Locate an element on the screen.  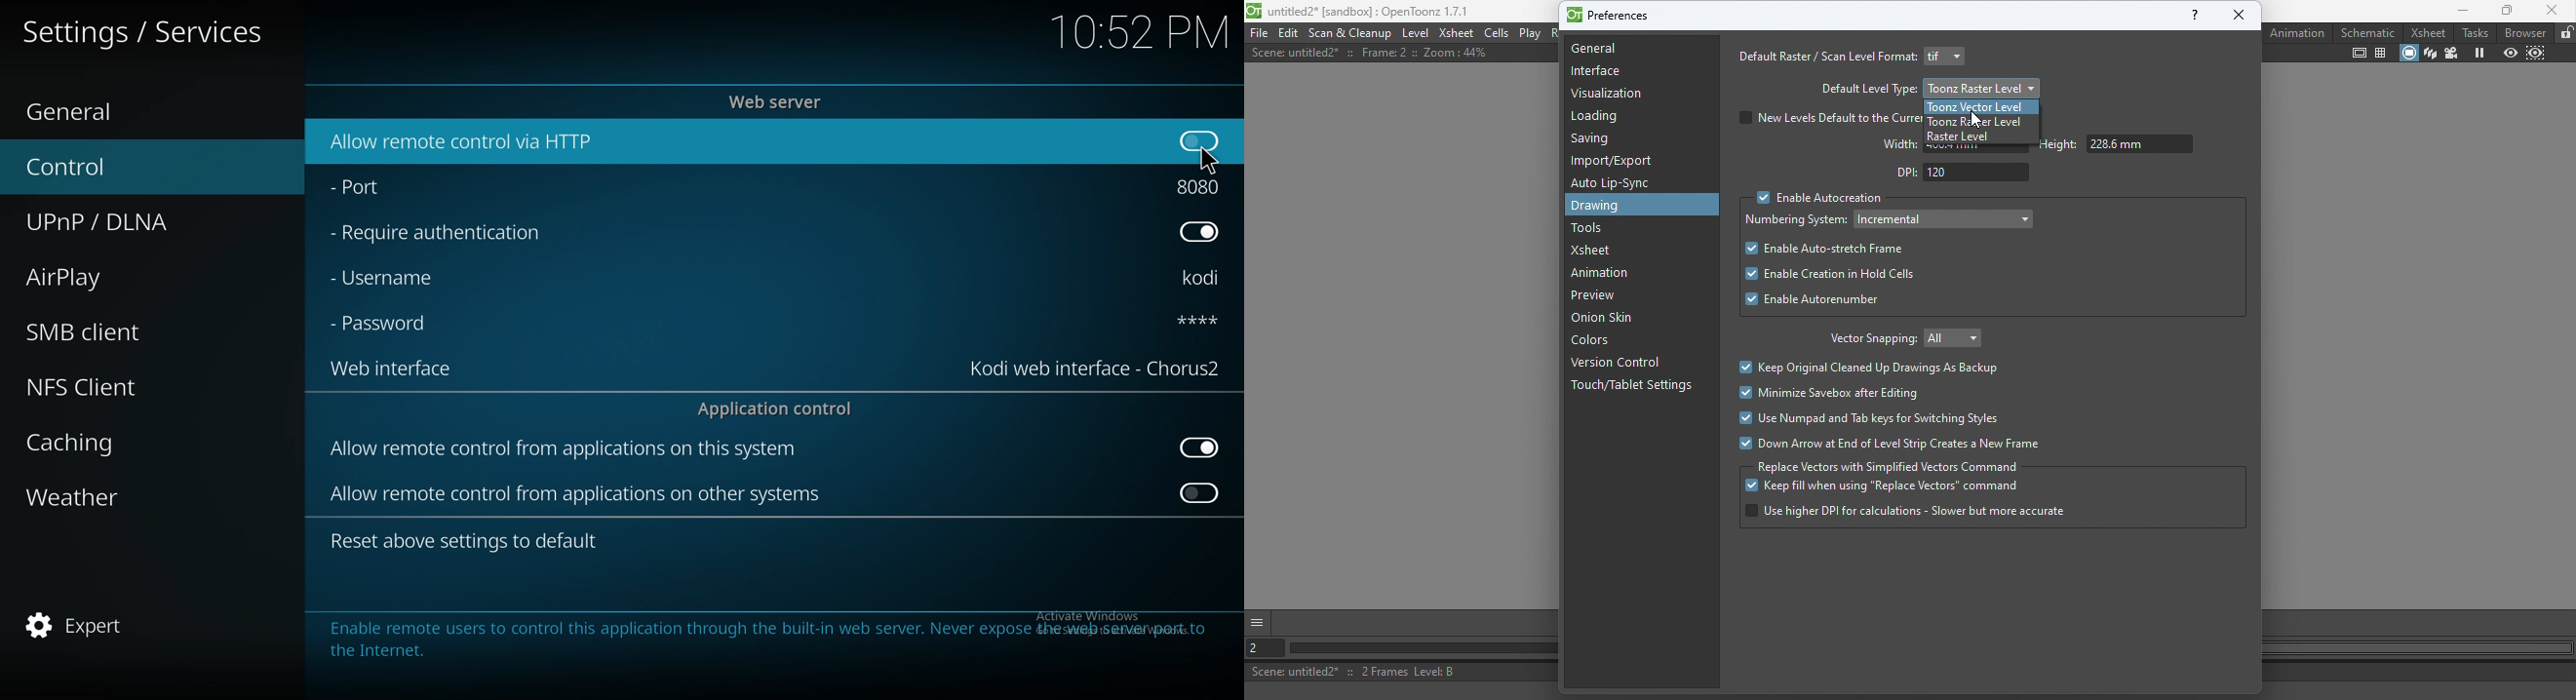
port is located at coordinates (387, 189).